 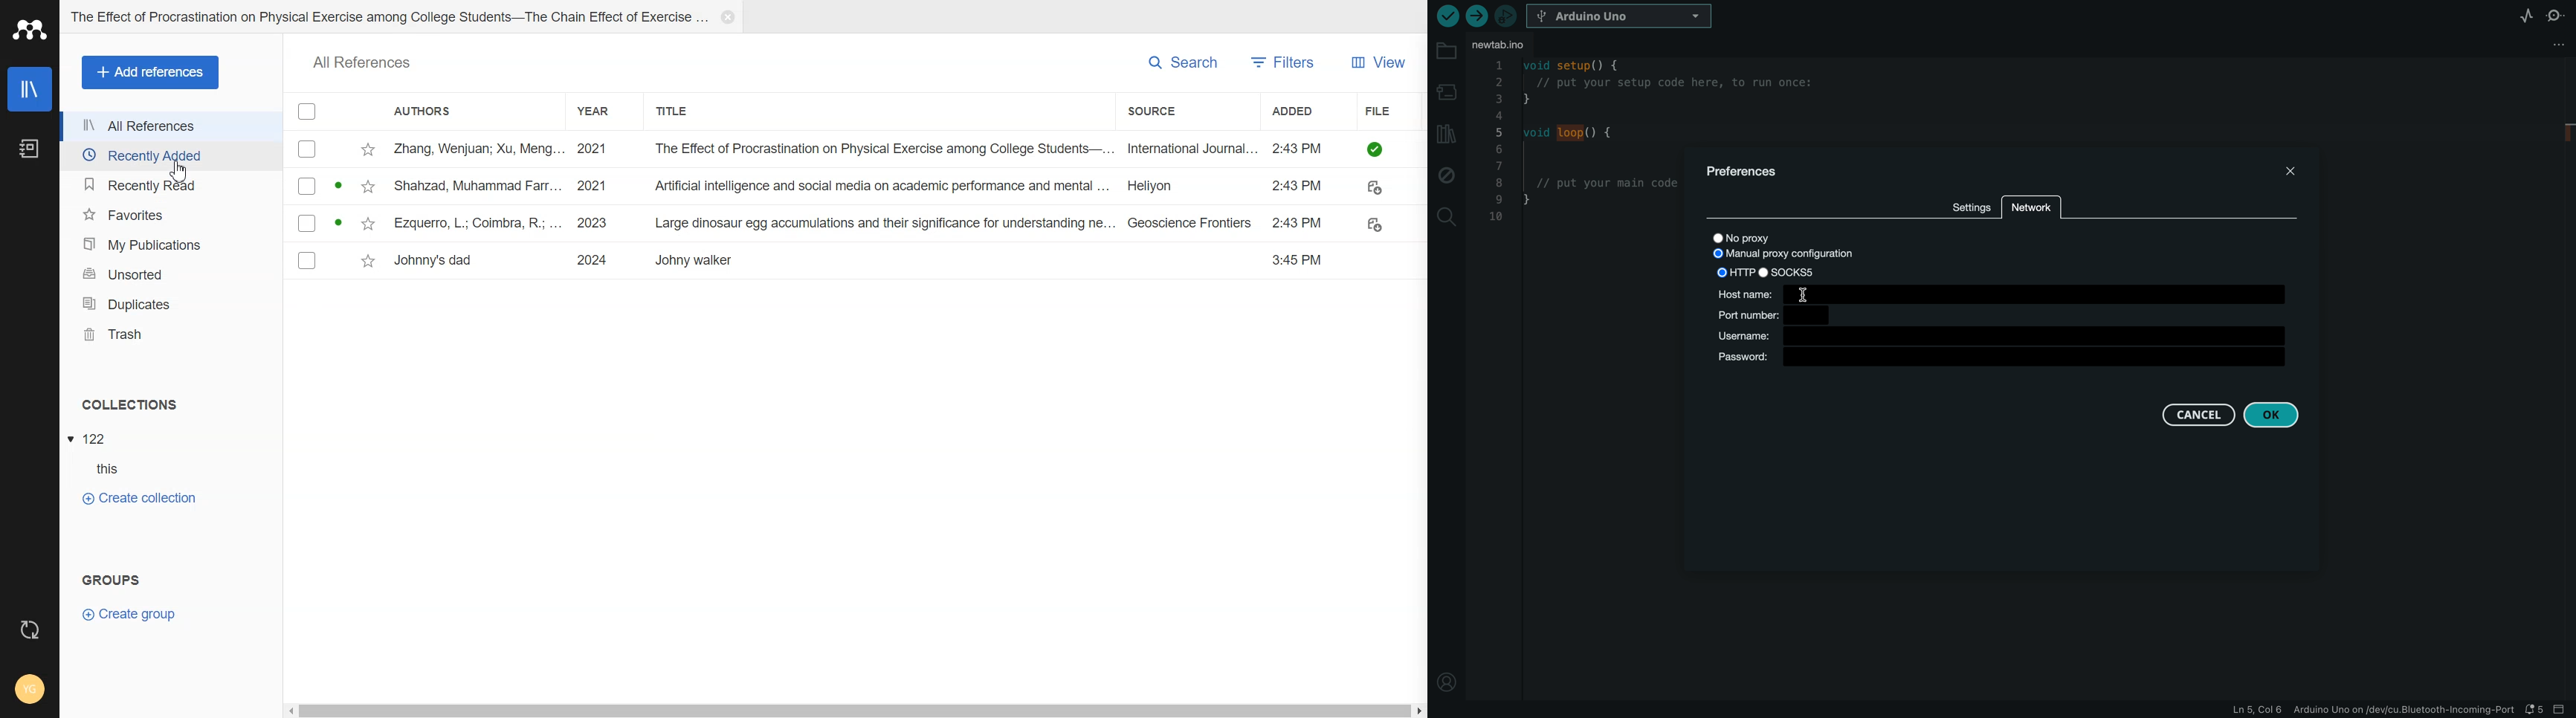 I want to click on board selecter, so click(x=1621, y=17).